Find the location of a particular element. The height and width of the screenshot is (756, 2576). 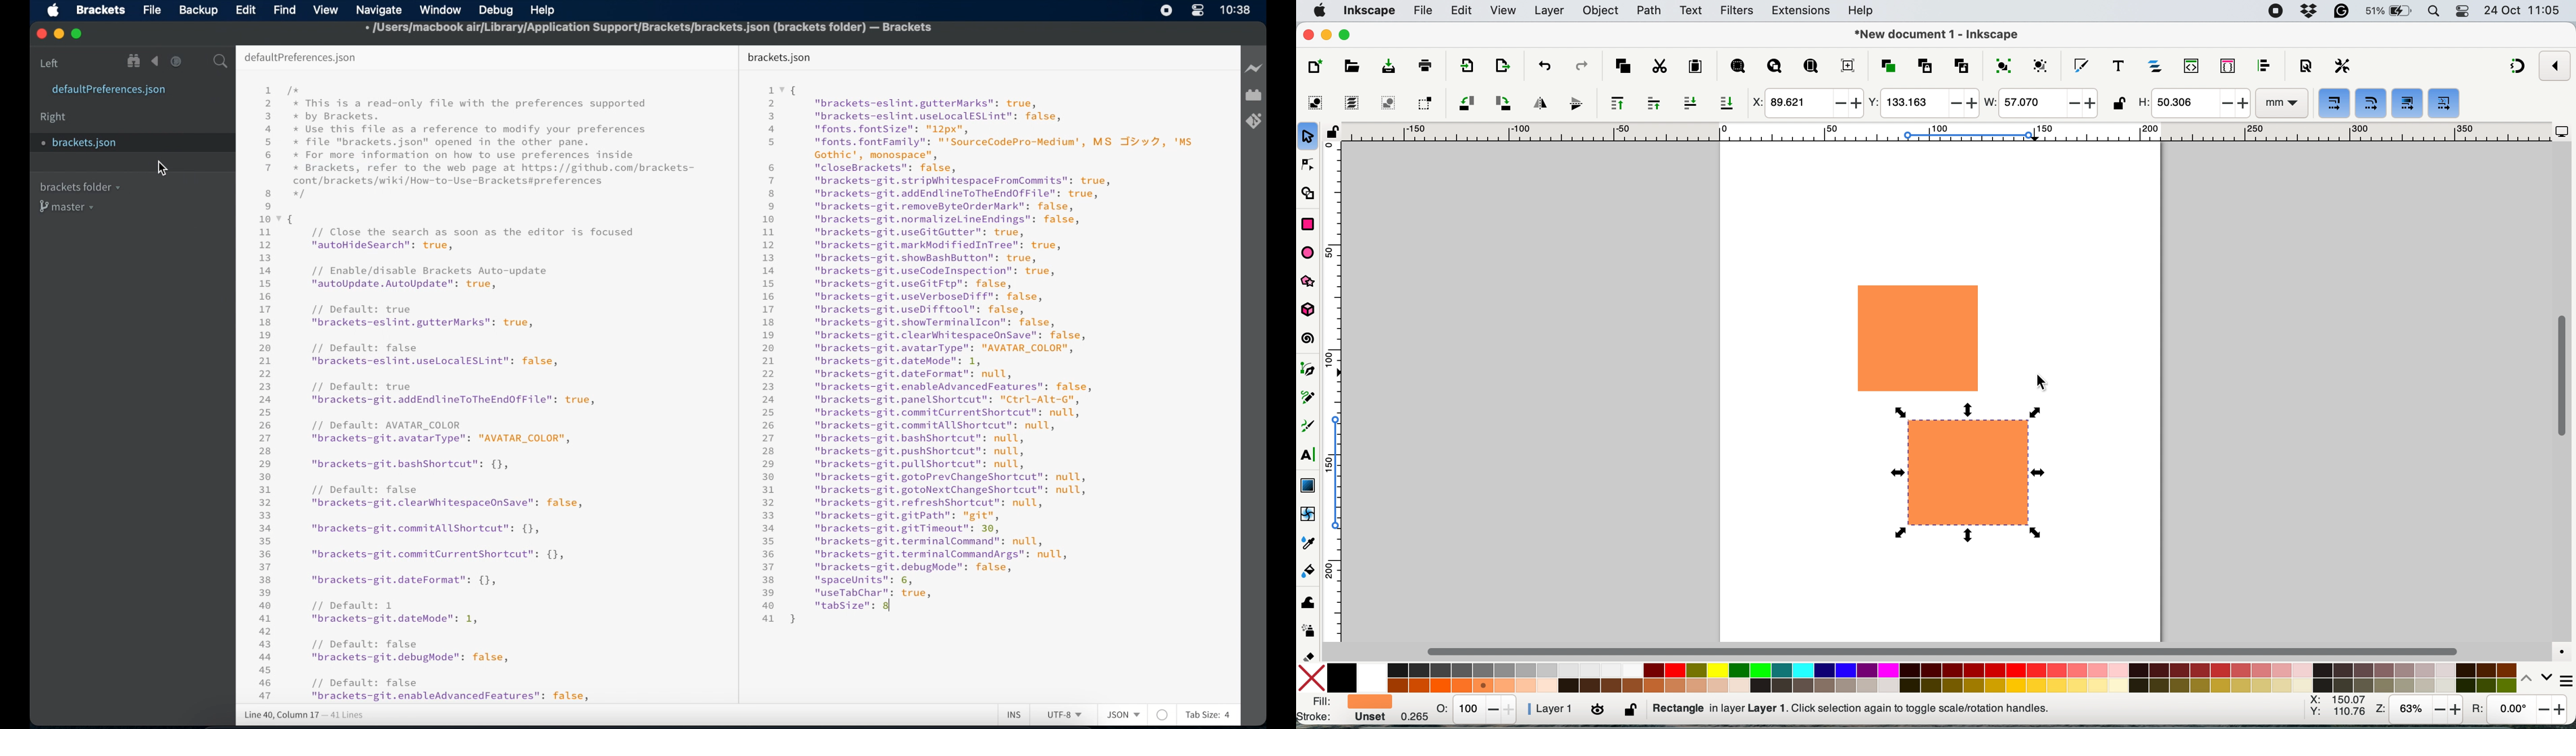

maximise is located at coordinates (1348, 34).